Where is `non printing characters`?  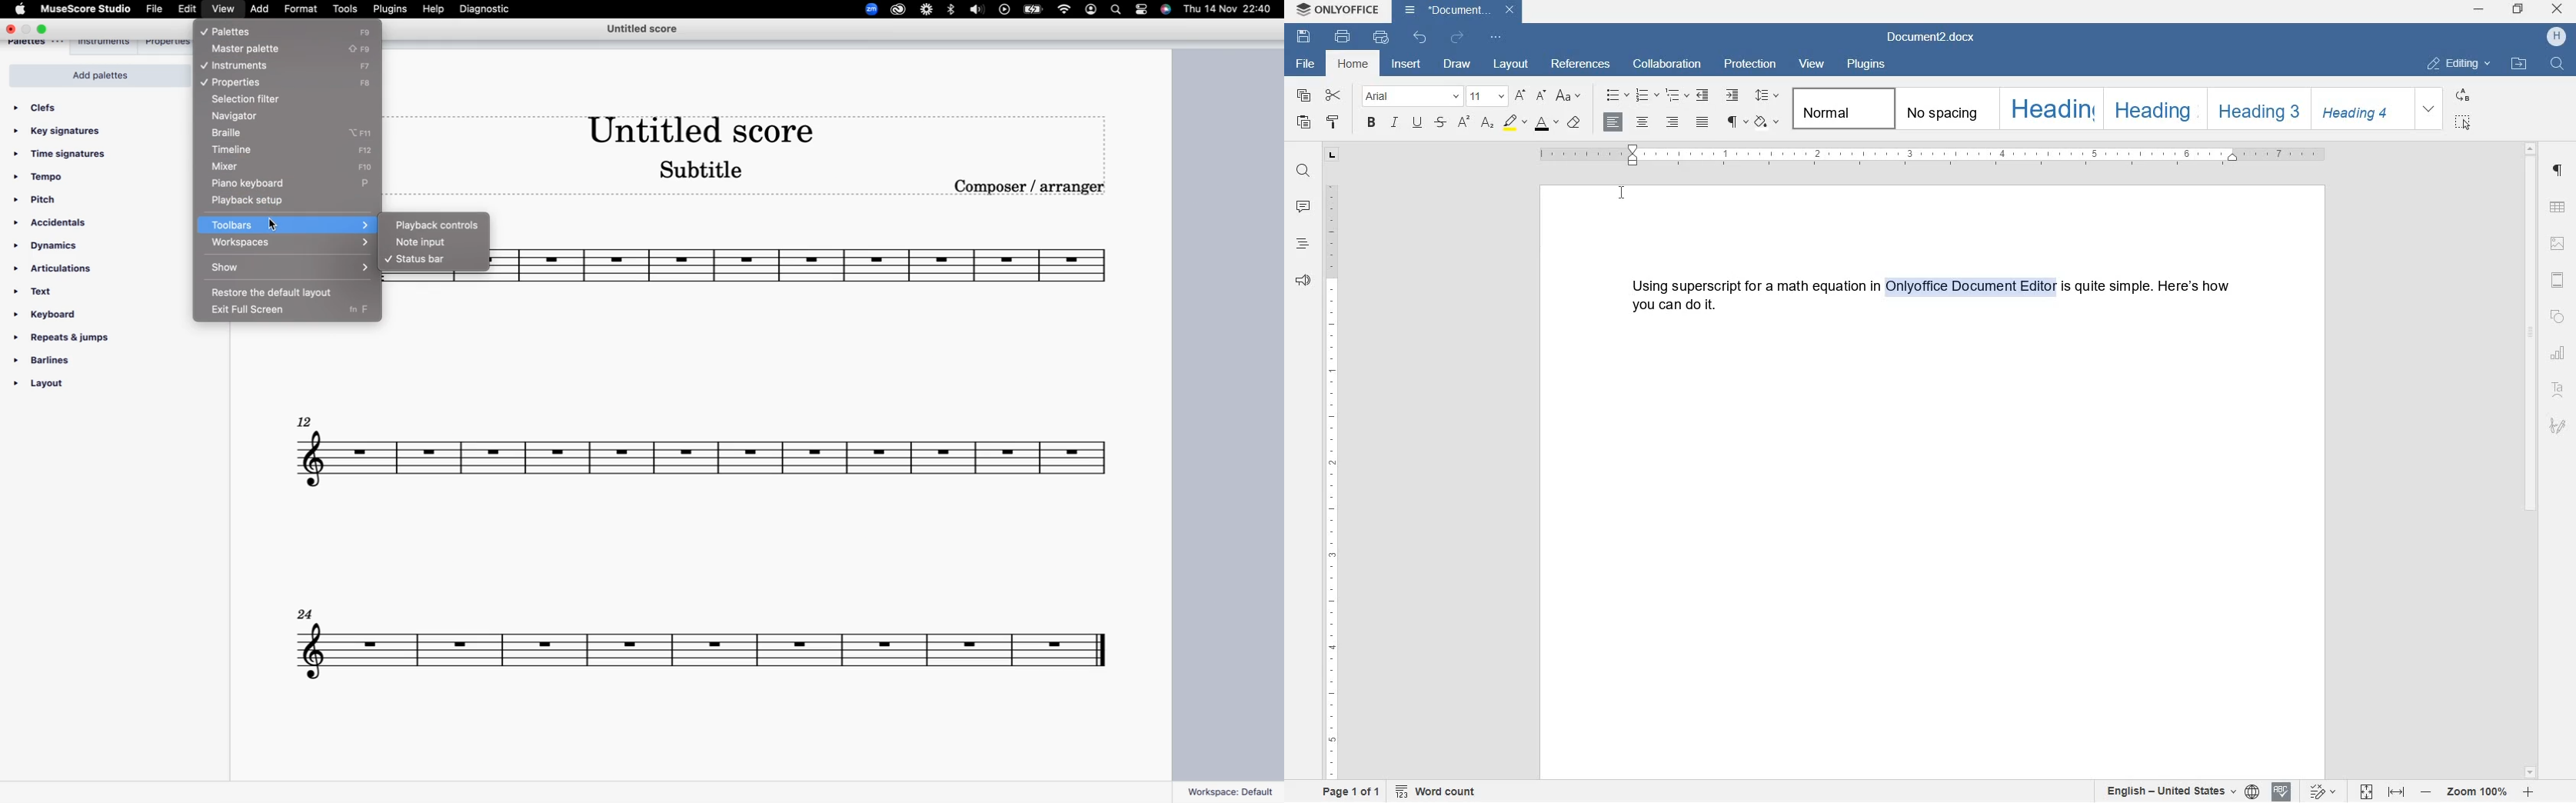 non printing characters is located at coordinates (1736, 123).